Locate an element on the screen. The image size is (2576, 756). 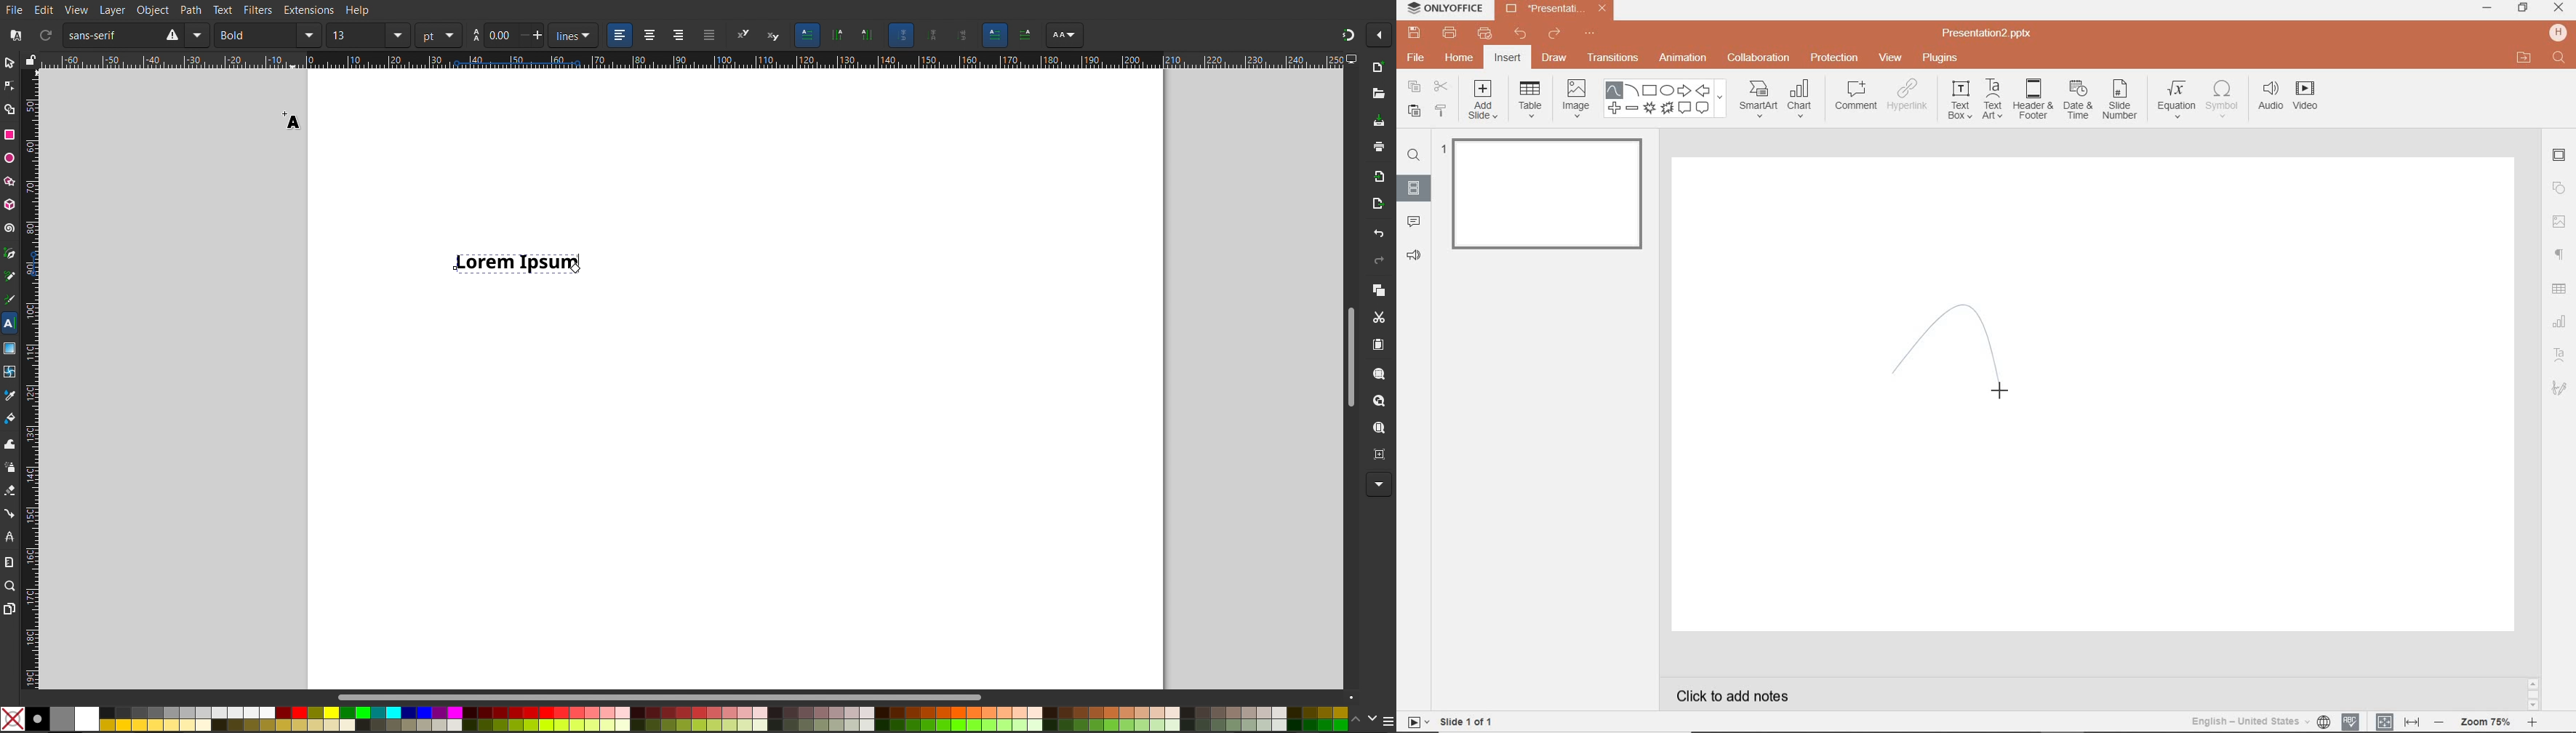
Cursor is located at coordinates (289, 117).